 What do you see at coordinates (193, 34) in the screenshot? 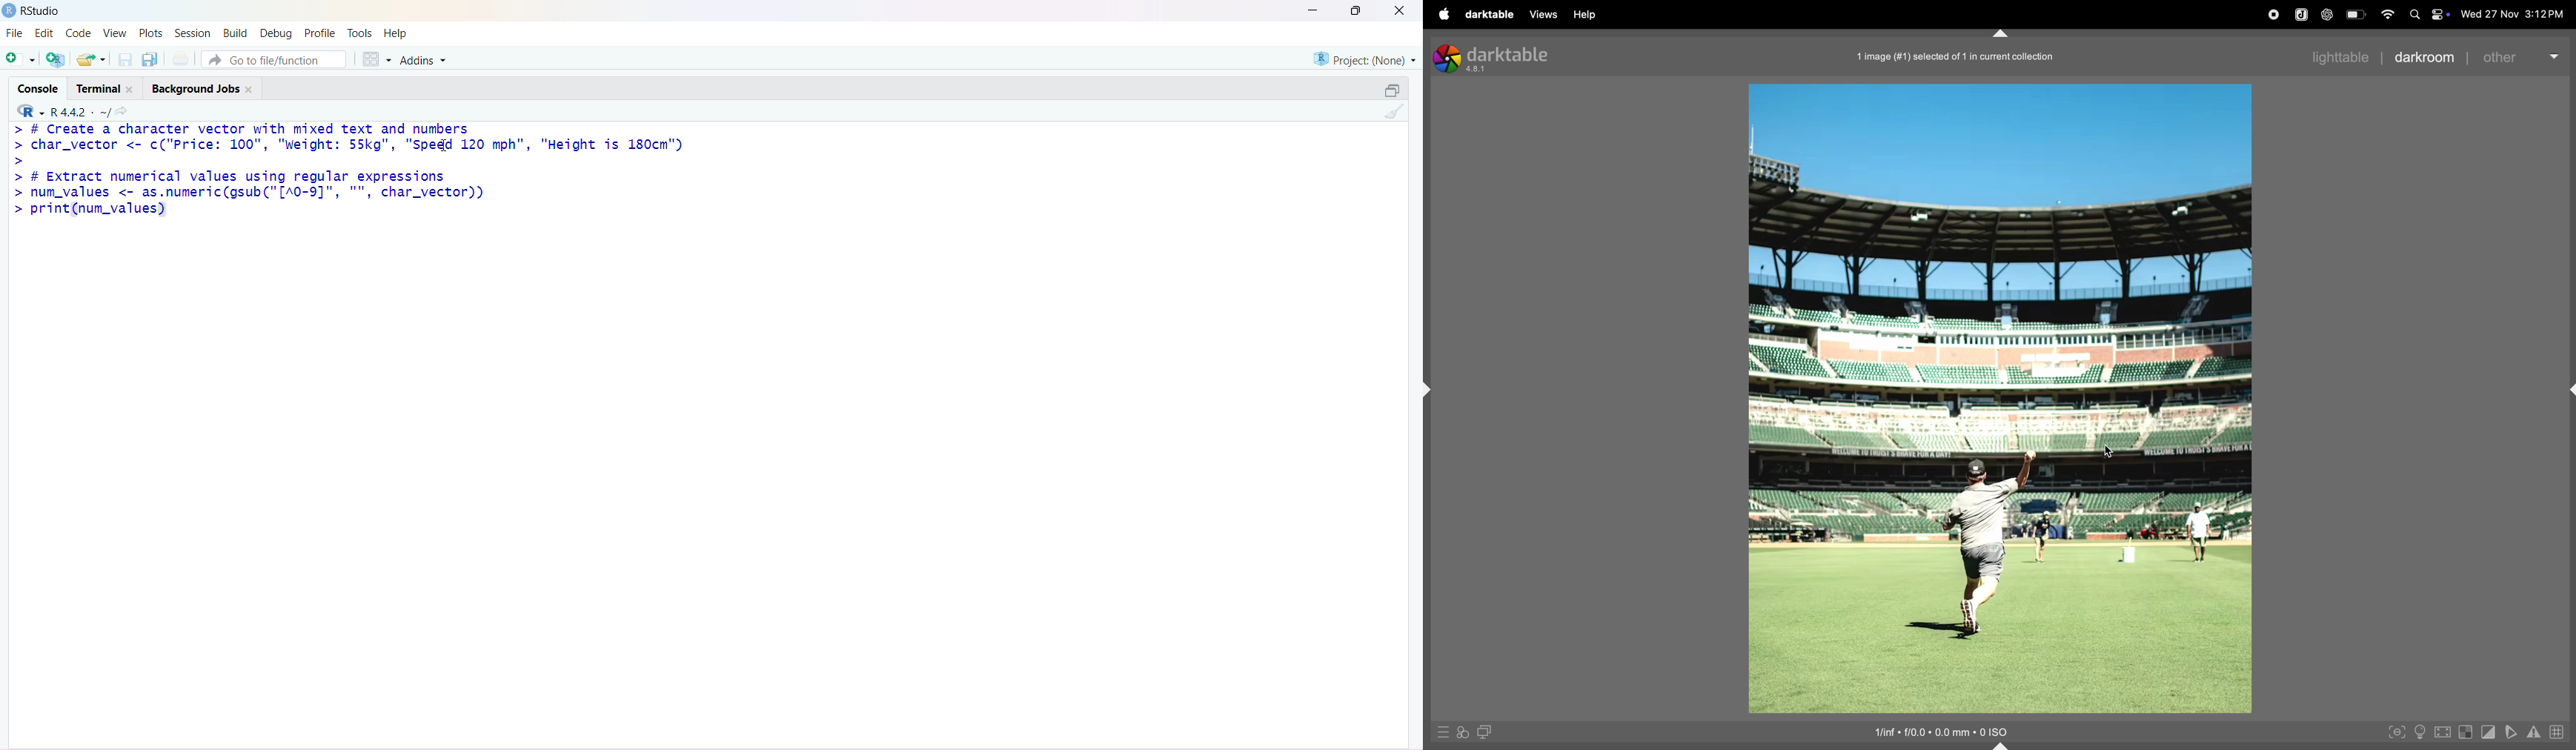
I see `session` at bounding box center [193, 34].